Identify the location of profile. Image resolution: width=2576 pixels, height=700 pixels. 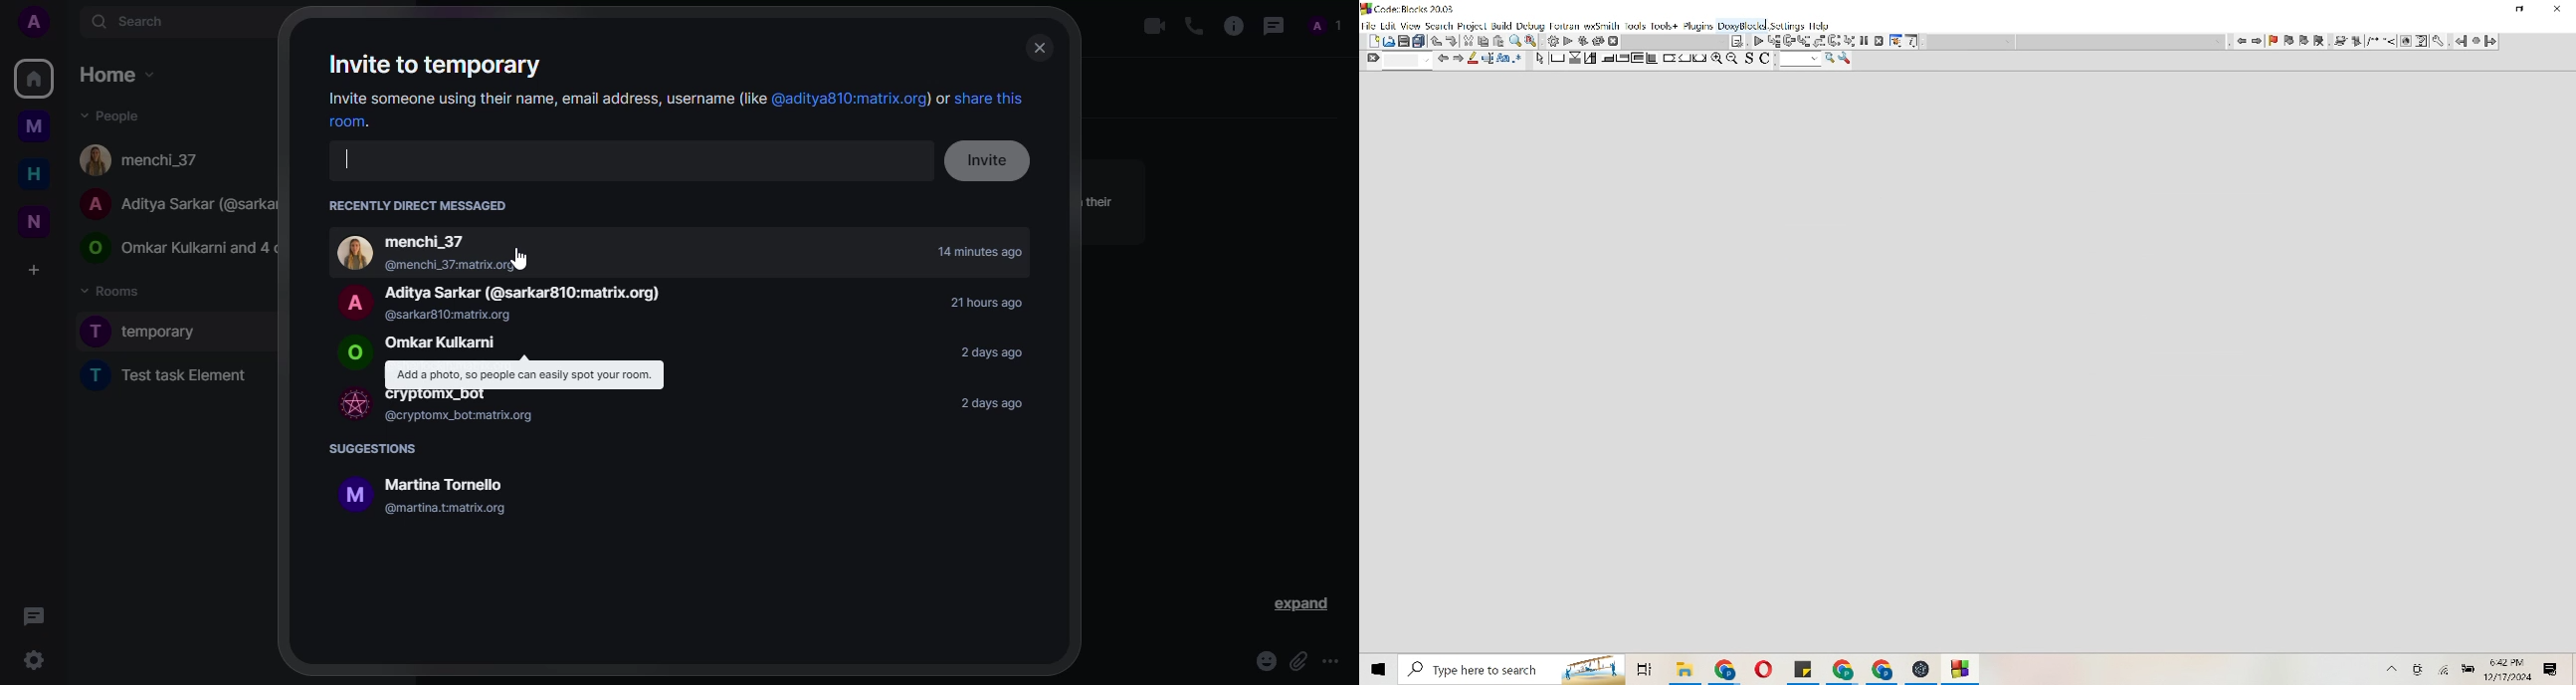
(33, 21).